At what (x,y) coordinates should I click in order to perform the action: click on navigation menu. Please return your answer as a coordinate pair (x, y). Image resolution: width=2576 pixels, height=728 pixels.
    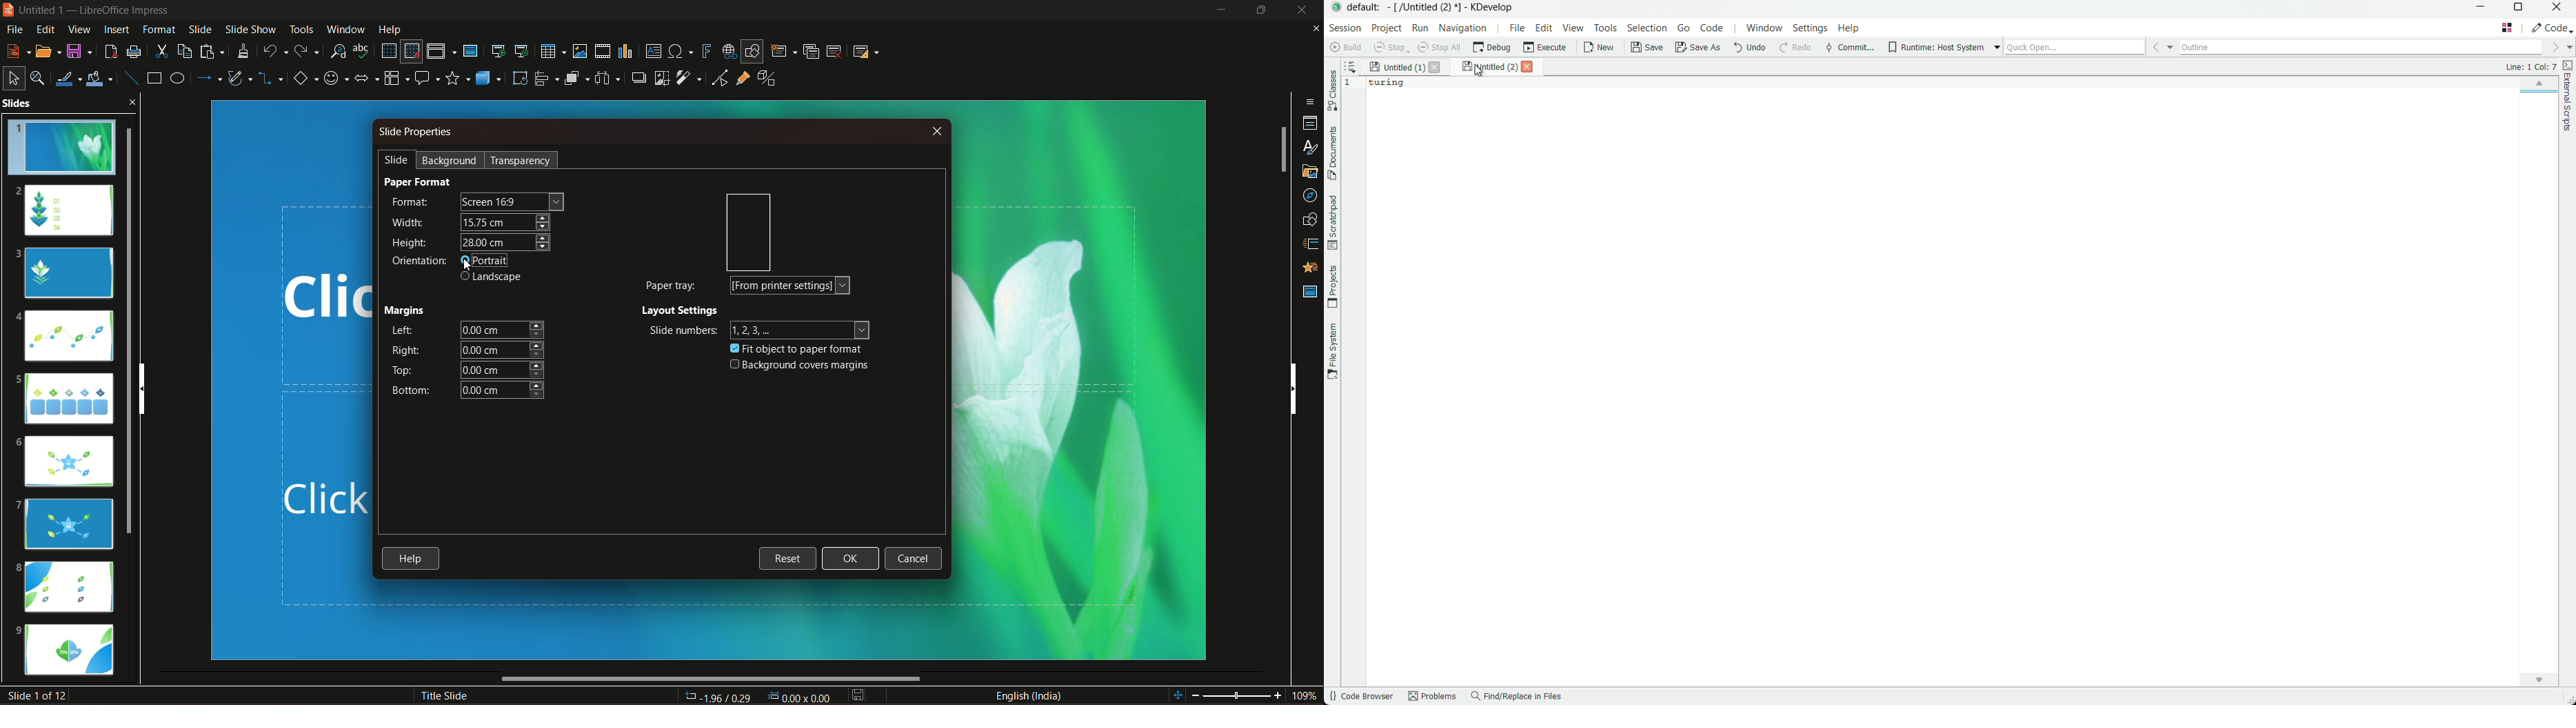
    Looking at the image, I should click on (1462, 28).